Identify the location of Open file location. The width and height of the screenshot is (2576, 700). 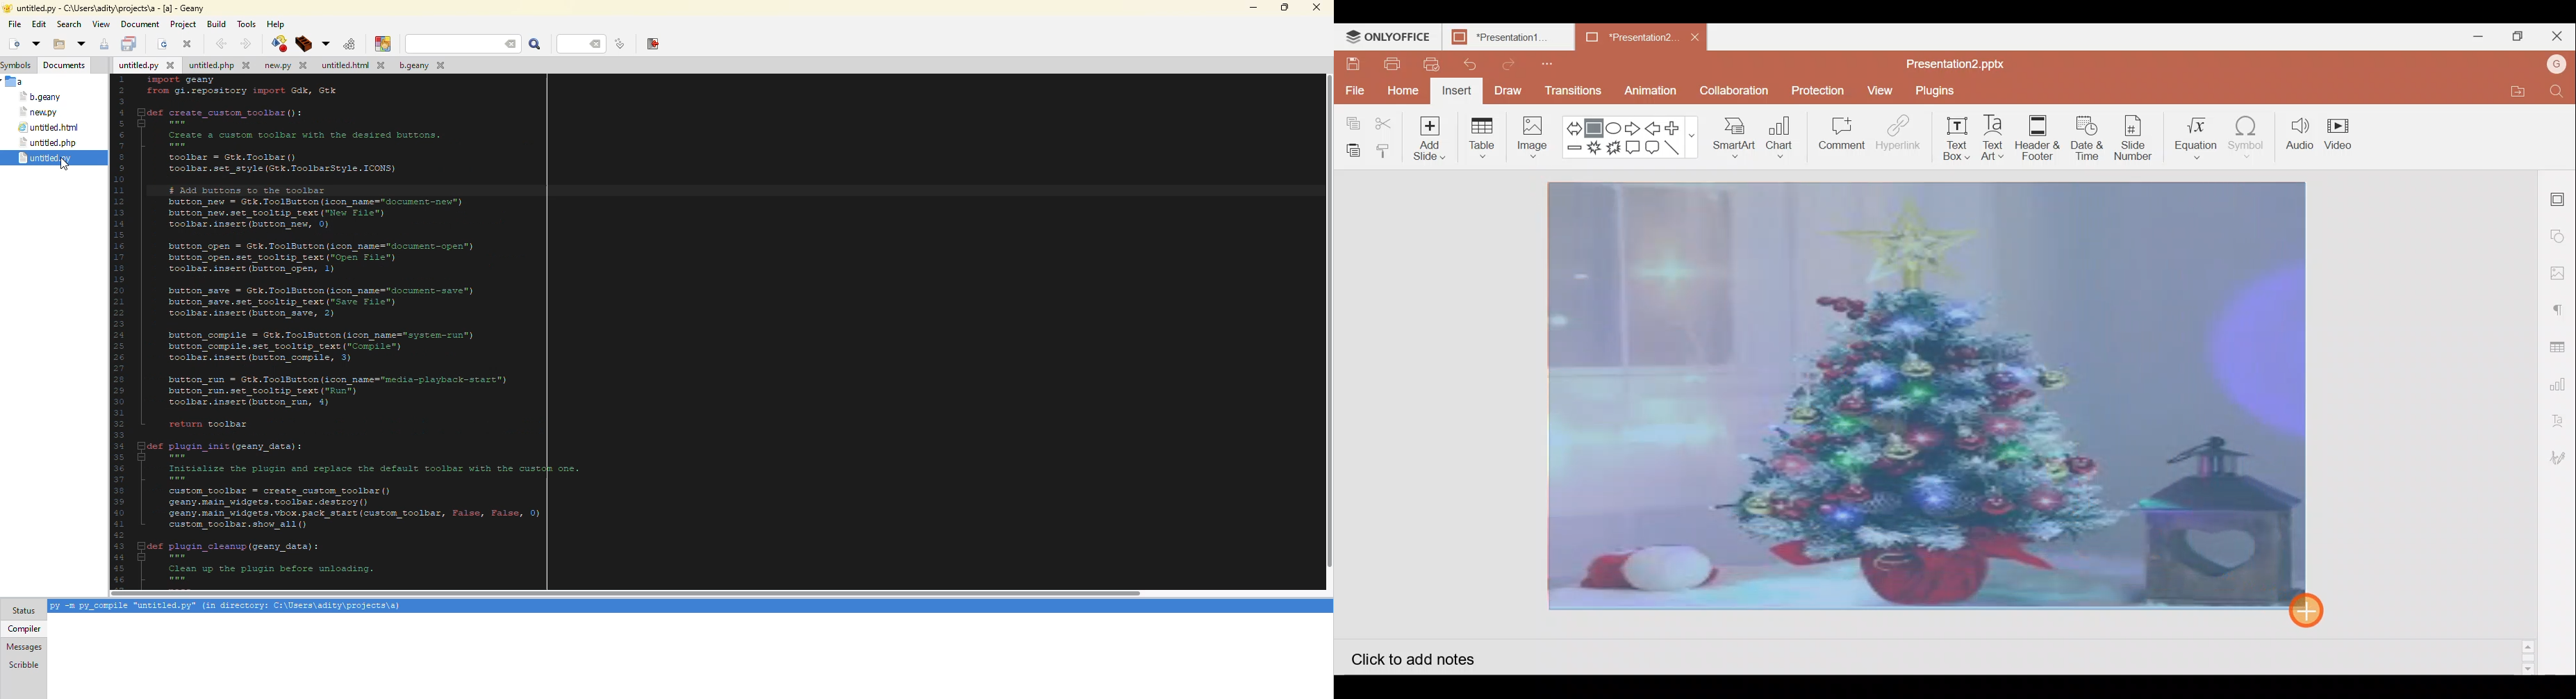
(2523, 91).